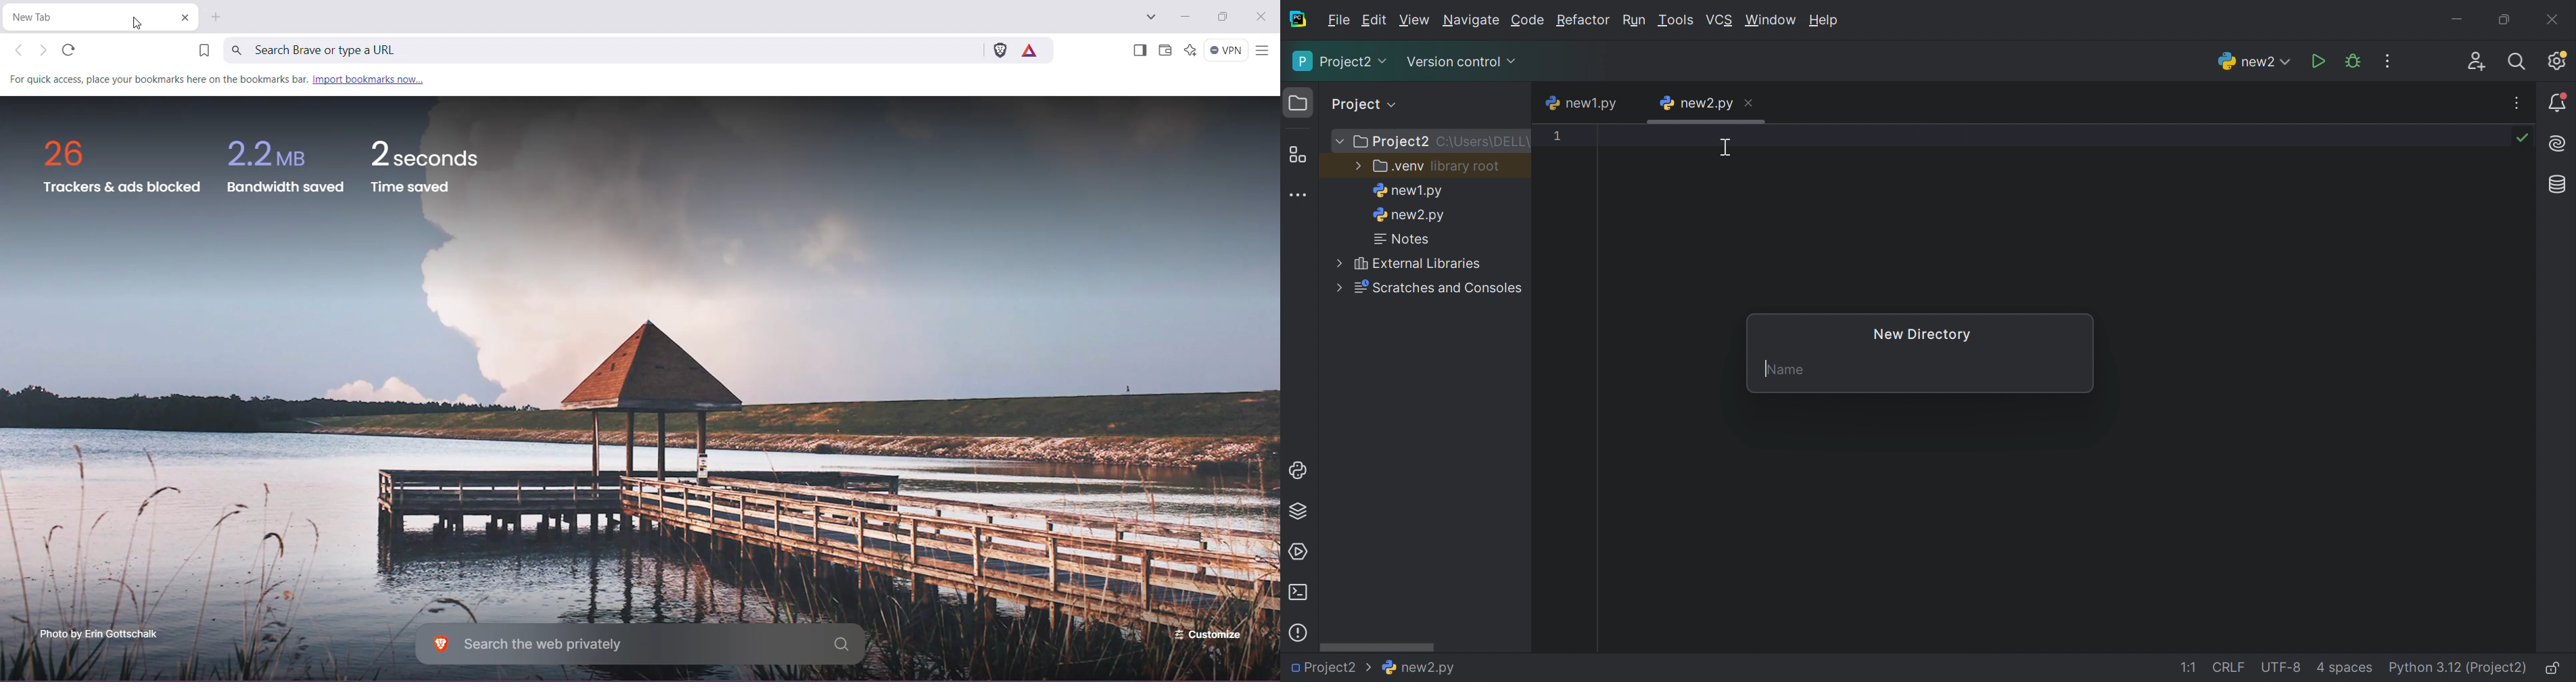 The height and width of the screenshot is (700, 2576). What do you see at coordinates (1528, 20) in the screenshot?
I see `Code` at bounding box center [1528, 20].